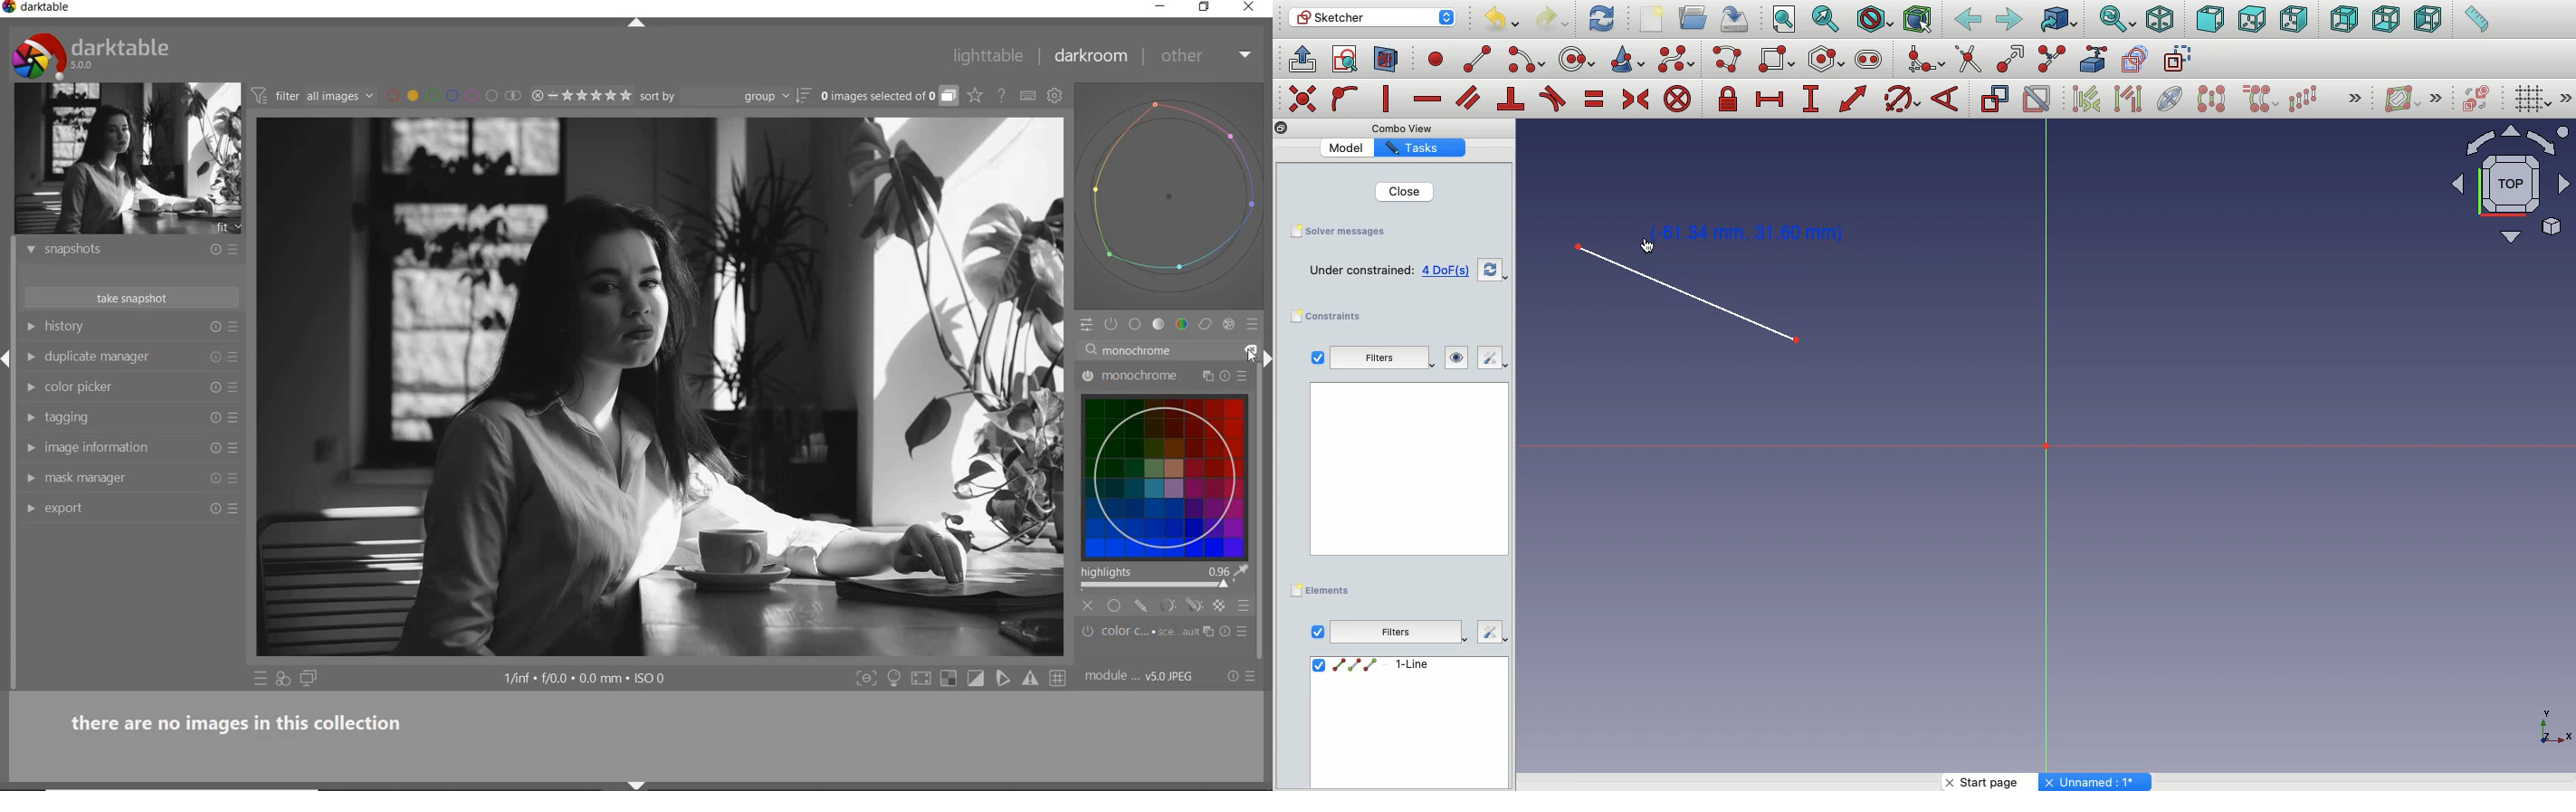 The height and width of the screenshot is (812, 2576). Describe the element at coordinates (92, 55) in the screenshot. I see `system logo` at that location.